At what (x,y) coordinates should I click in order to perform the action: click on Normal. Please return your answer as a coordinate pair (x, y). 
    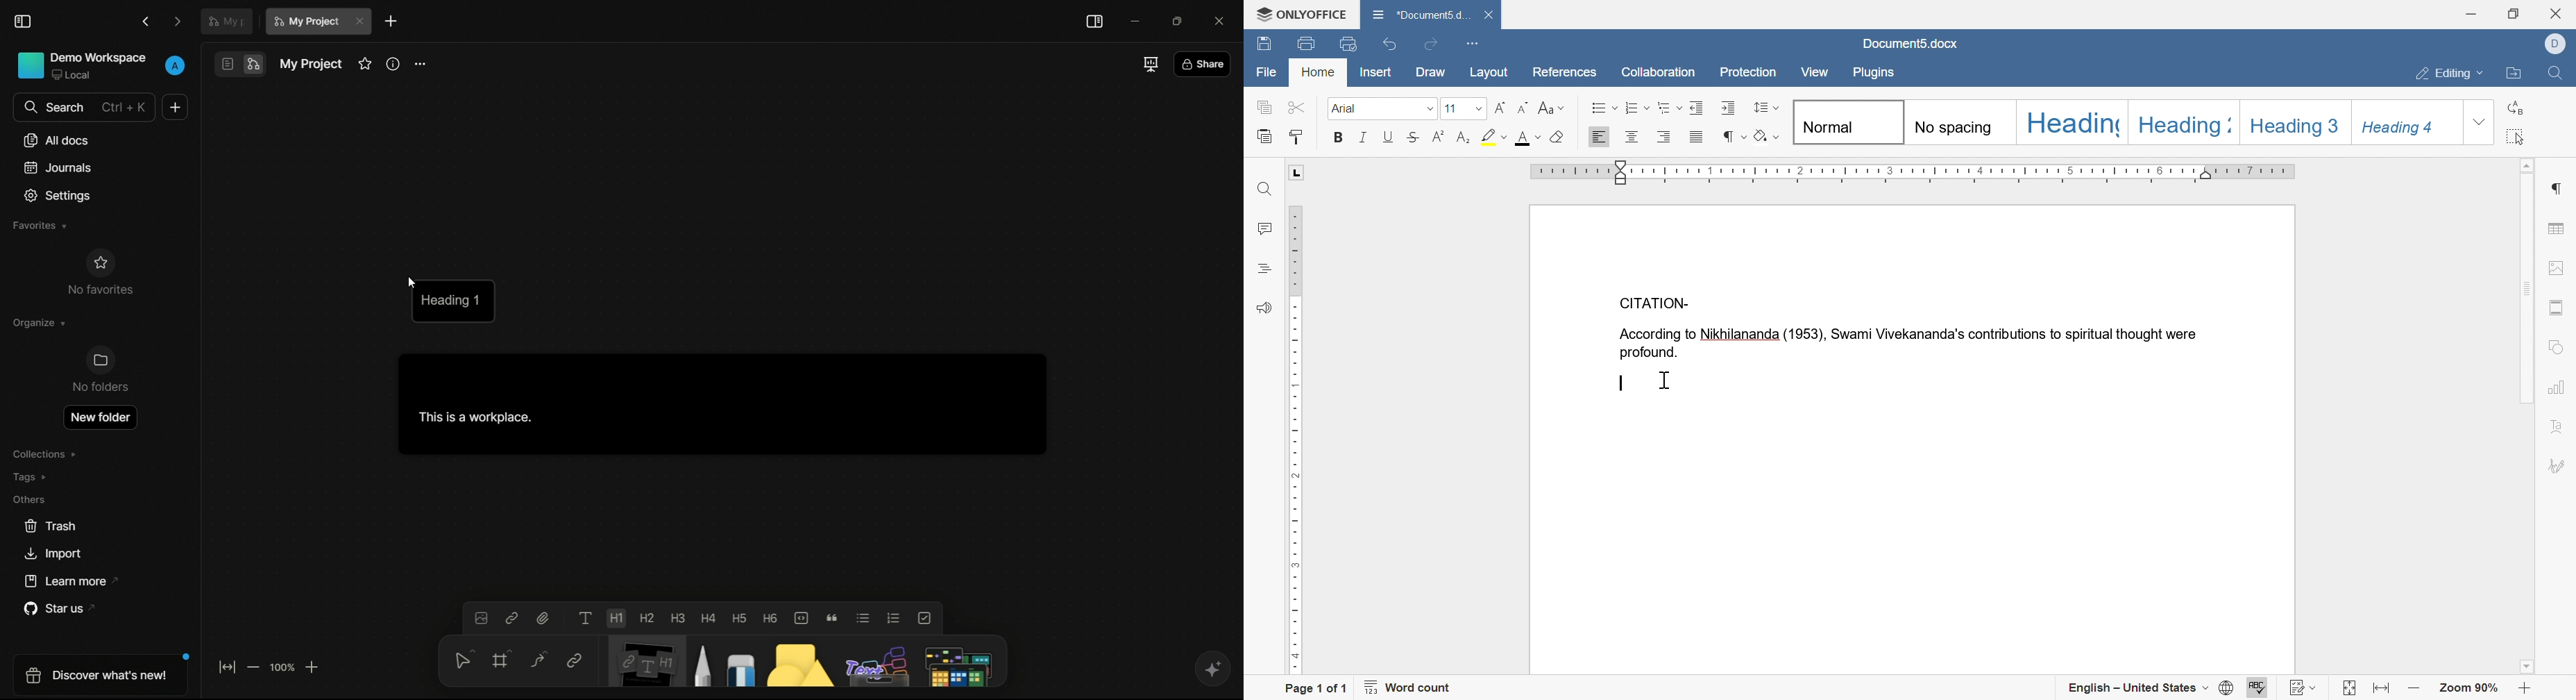
    Looking at the image, I should click on (1847, 122).